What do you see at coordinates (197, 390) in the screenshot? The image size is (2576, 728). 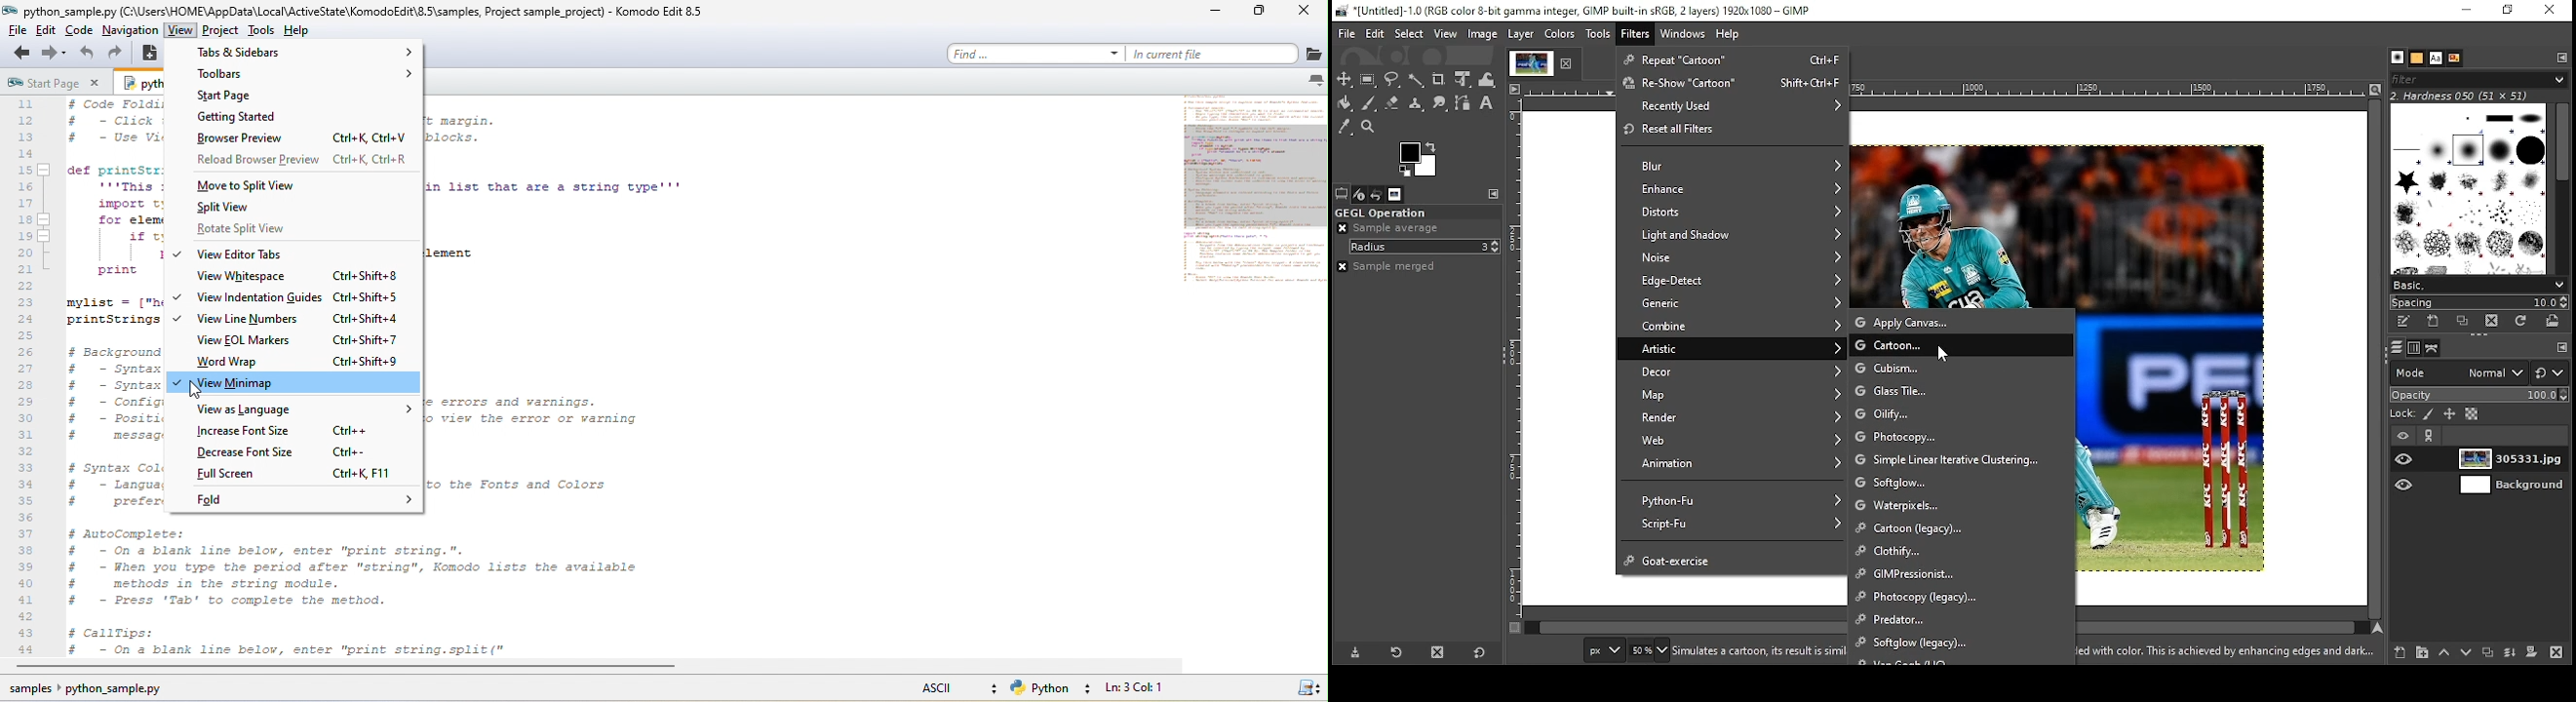 I see `cursor movement` at bounding box center [197, 390].